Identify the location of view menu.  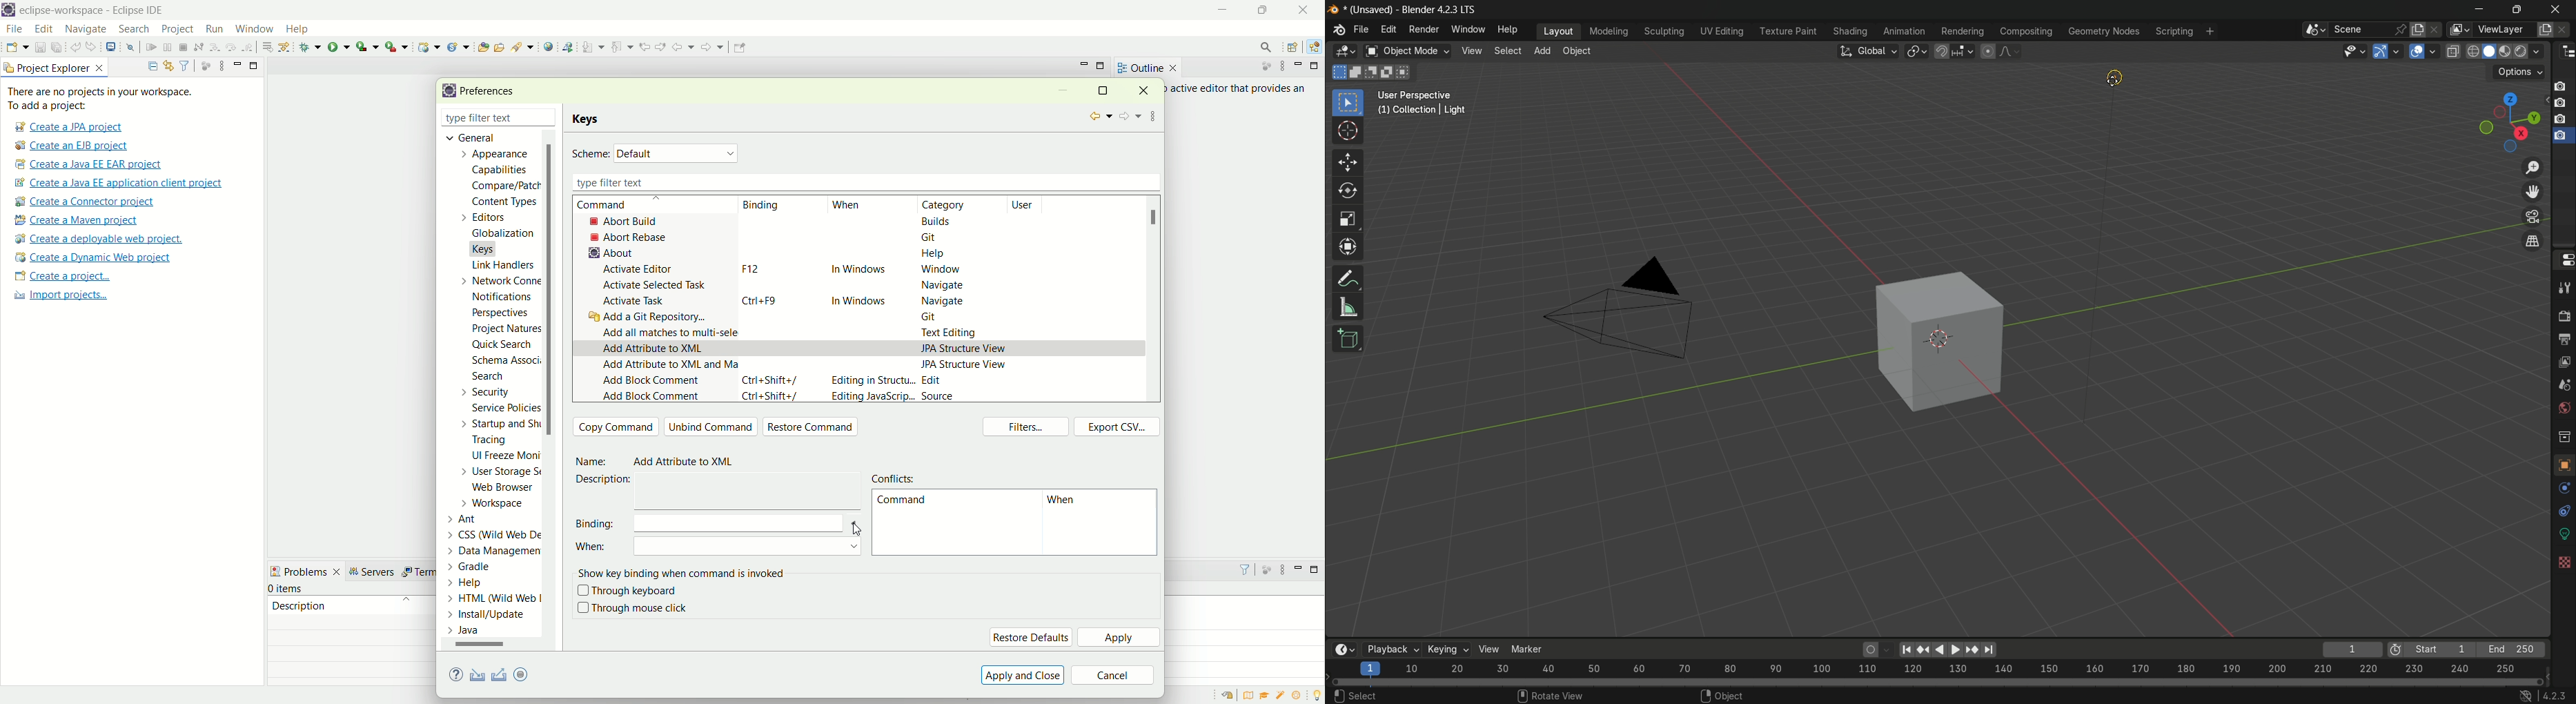
(220, 65).